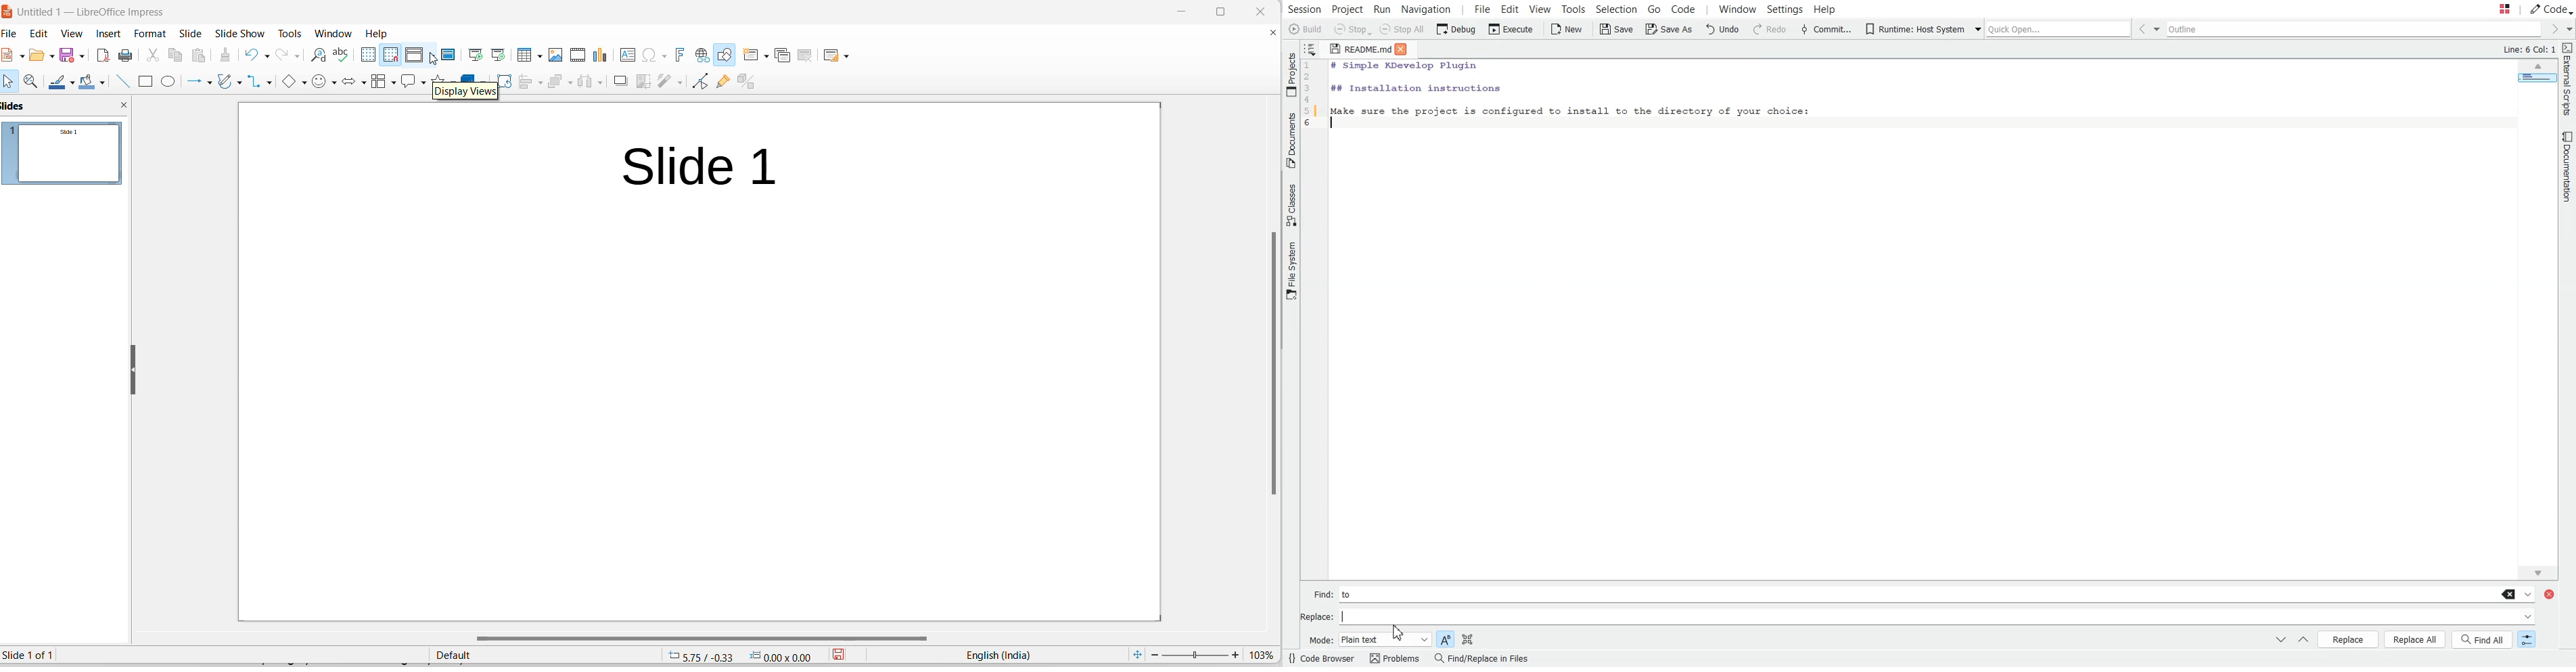 This screenshot has width=2576, height=672. Describe the element at coordinates (1481, 659) in the screenshot. I see `Find/Replace in Files` at that location.